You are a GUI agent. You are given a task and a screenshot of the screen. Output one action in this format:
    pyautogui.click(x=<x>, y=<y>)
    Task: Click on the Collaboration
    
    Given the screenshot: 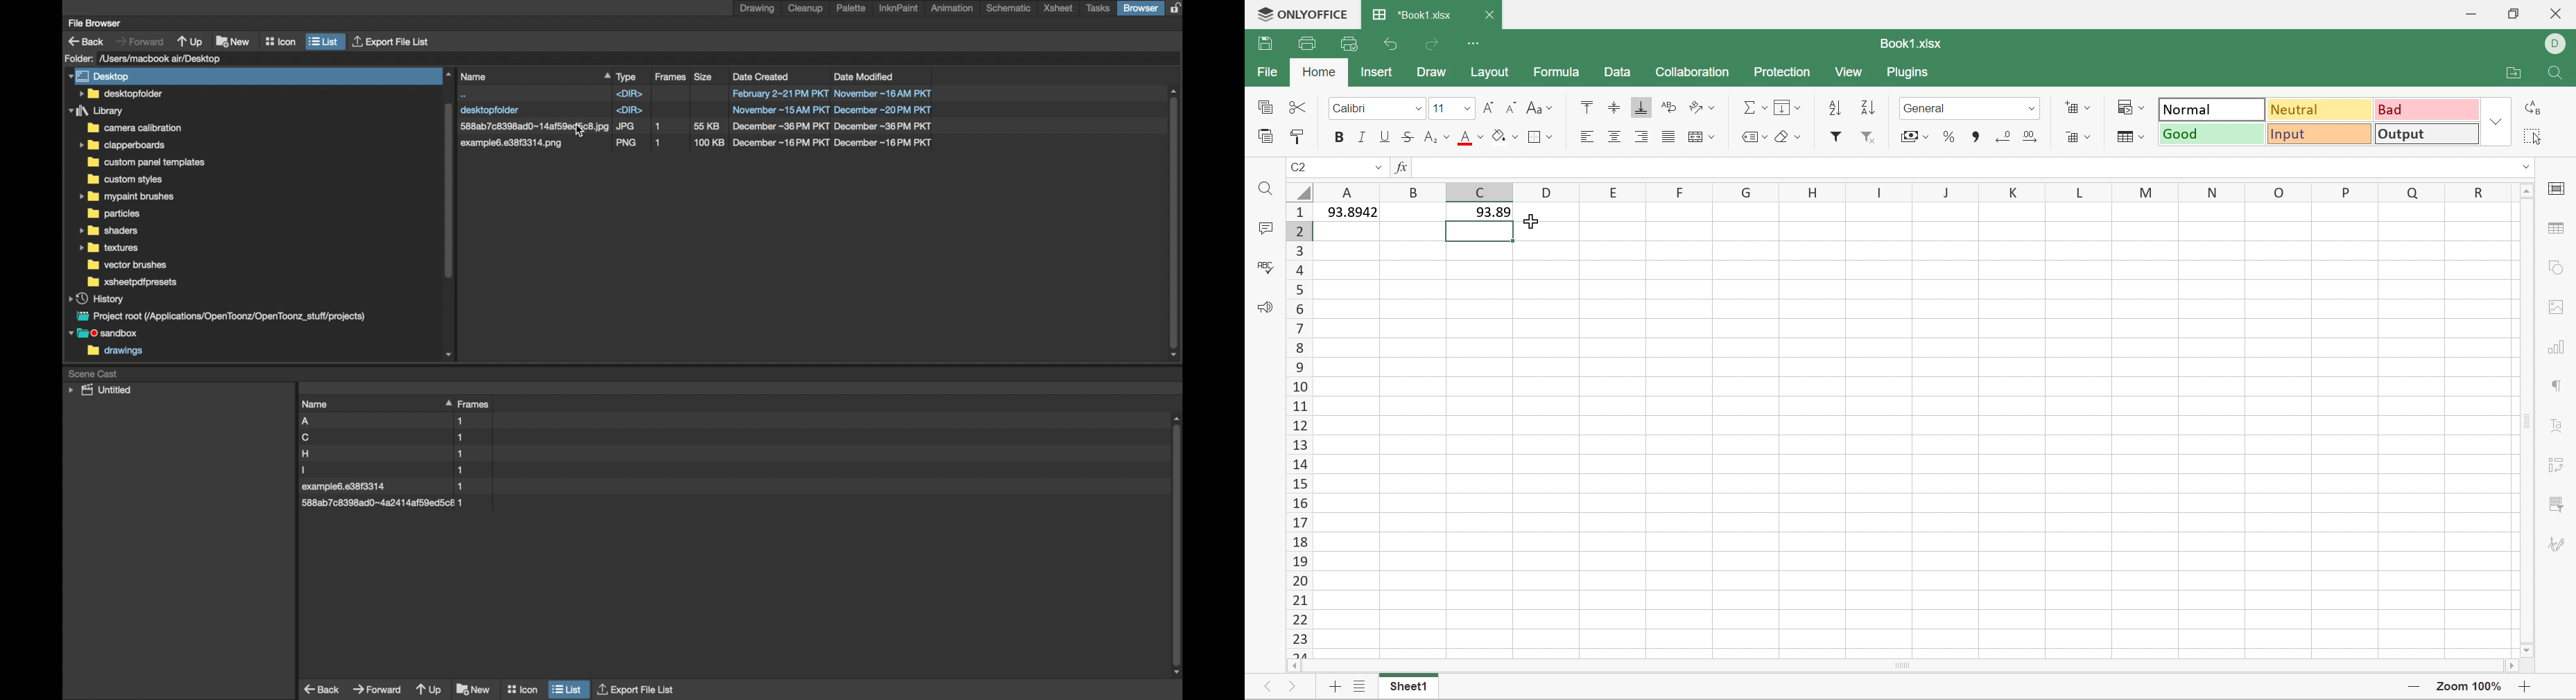 What is the action you would take?
    pyautogui.click(x=1695, y=71)
    